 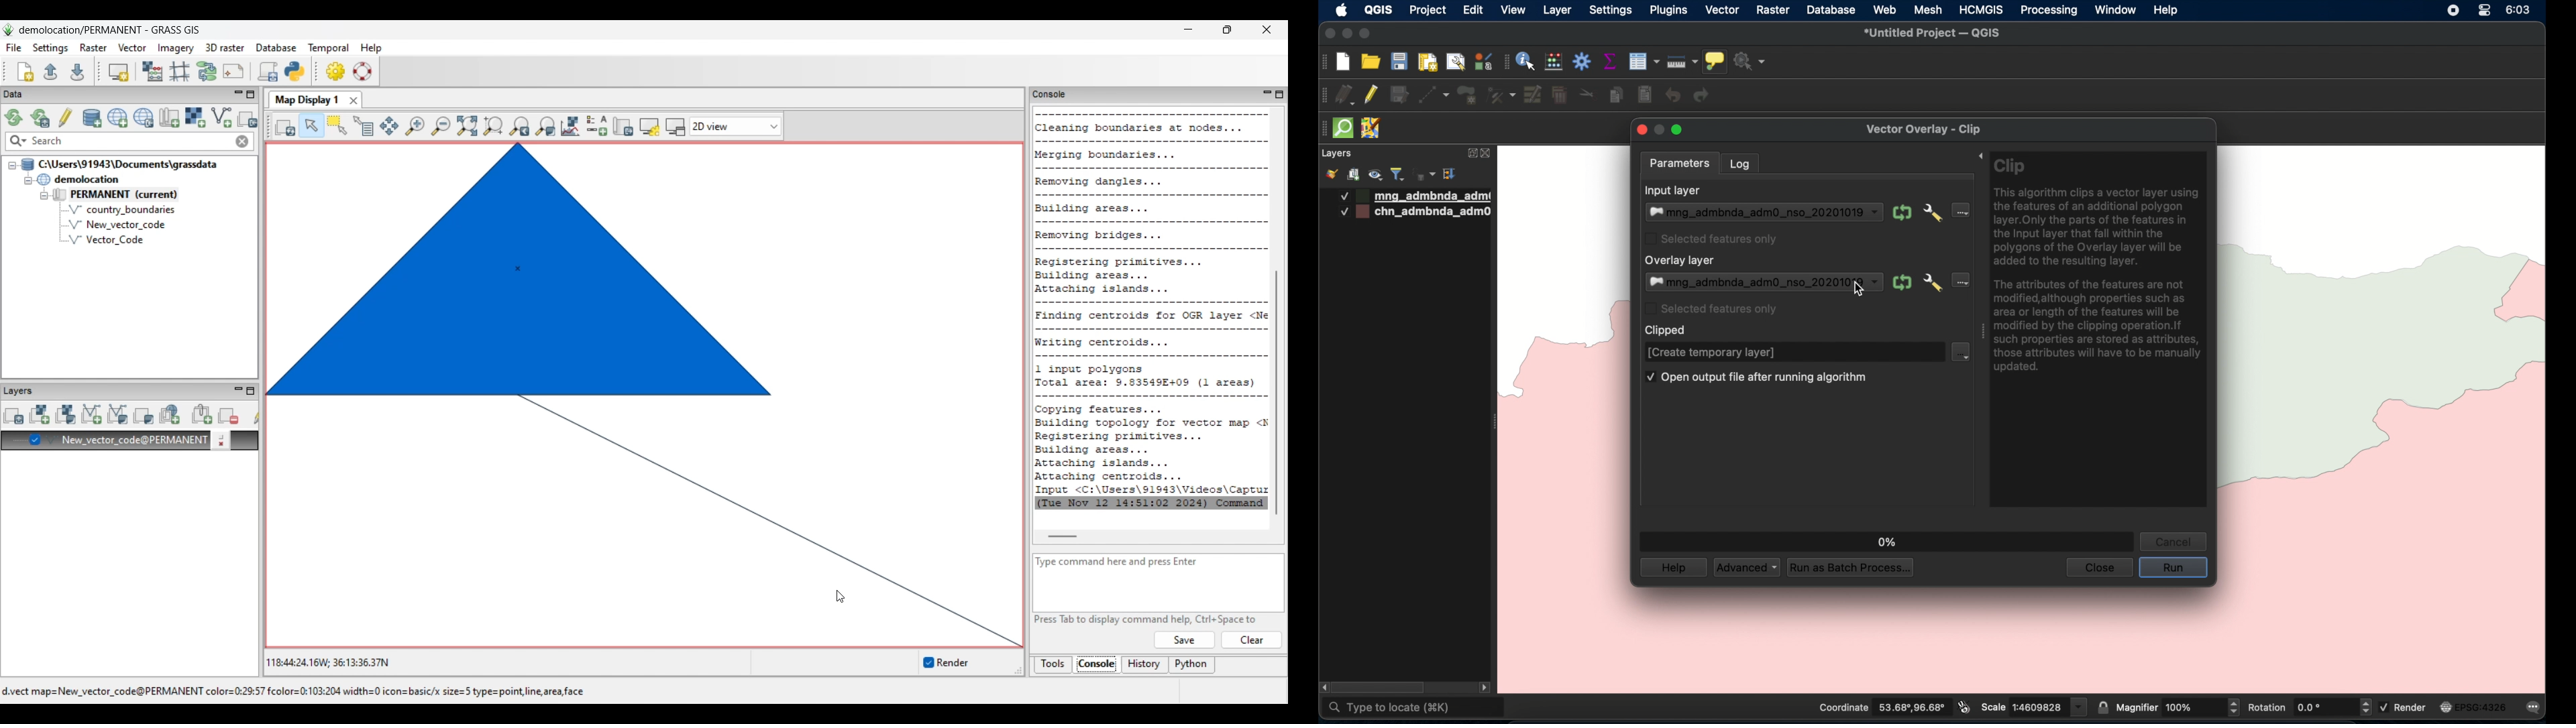 I want to click on control center, so click(x=2484, y=10).